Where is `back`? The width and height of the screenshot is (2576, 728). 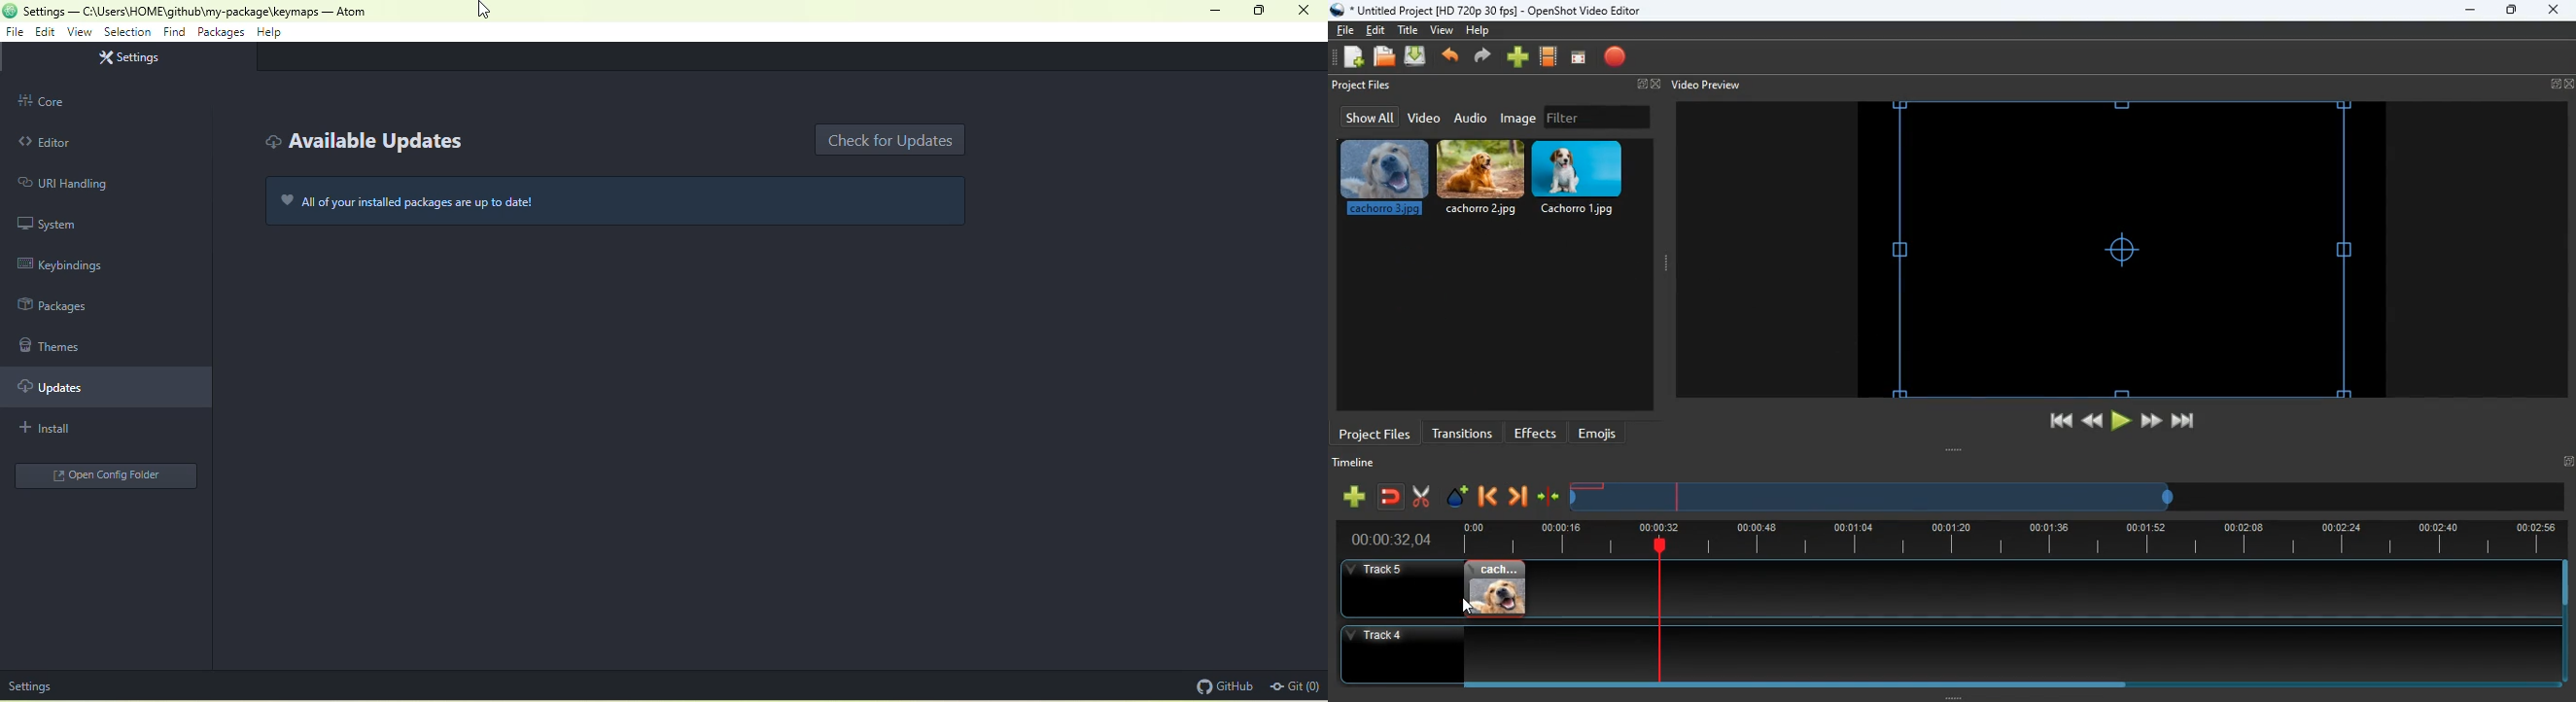 back is located at coordinates (1486, 498).